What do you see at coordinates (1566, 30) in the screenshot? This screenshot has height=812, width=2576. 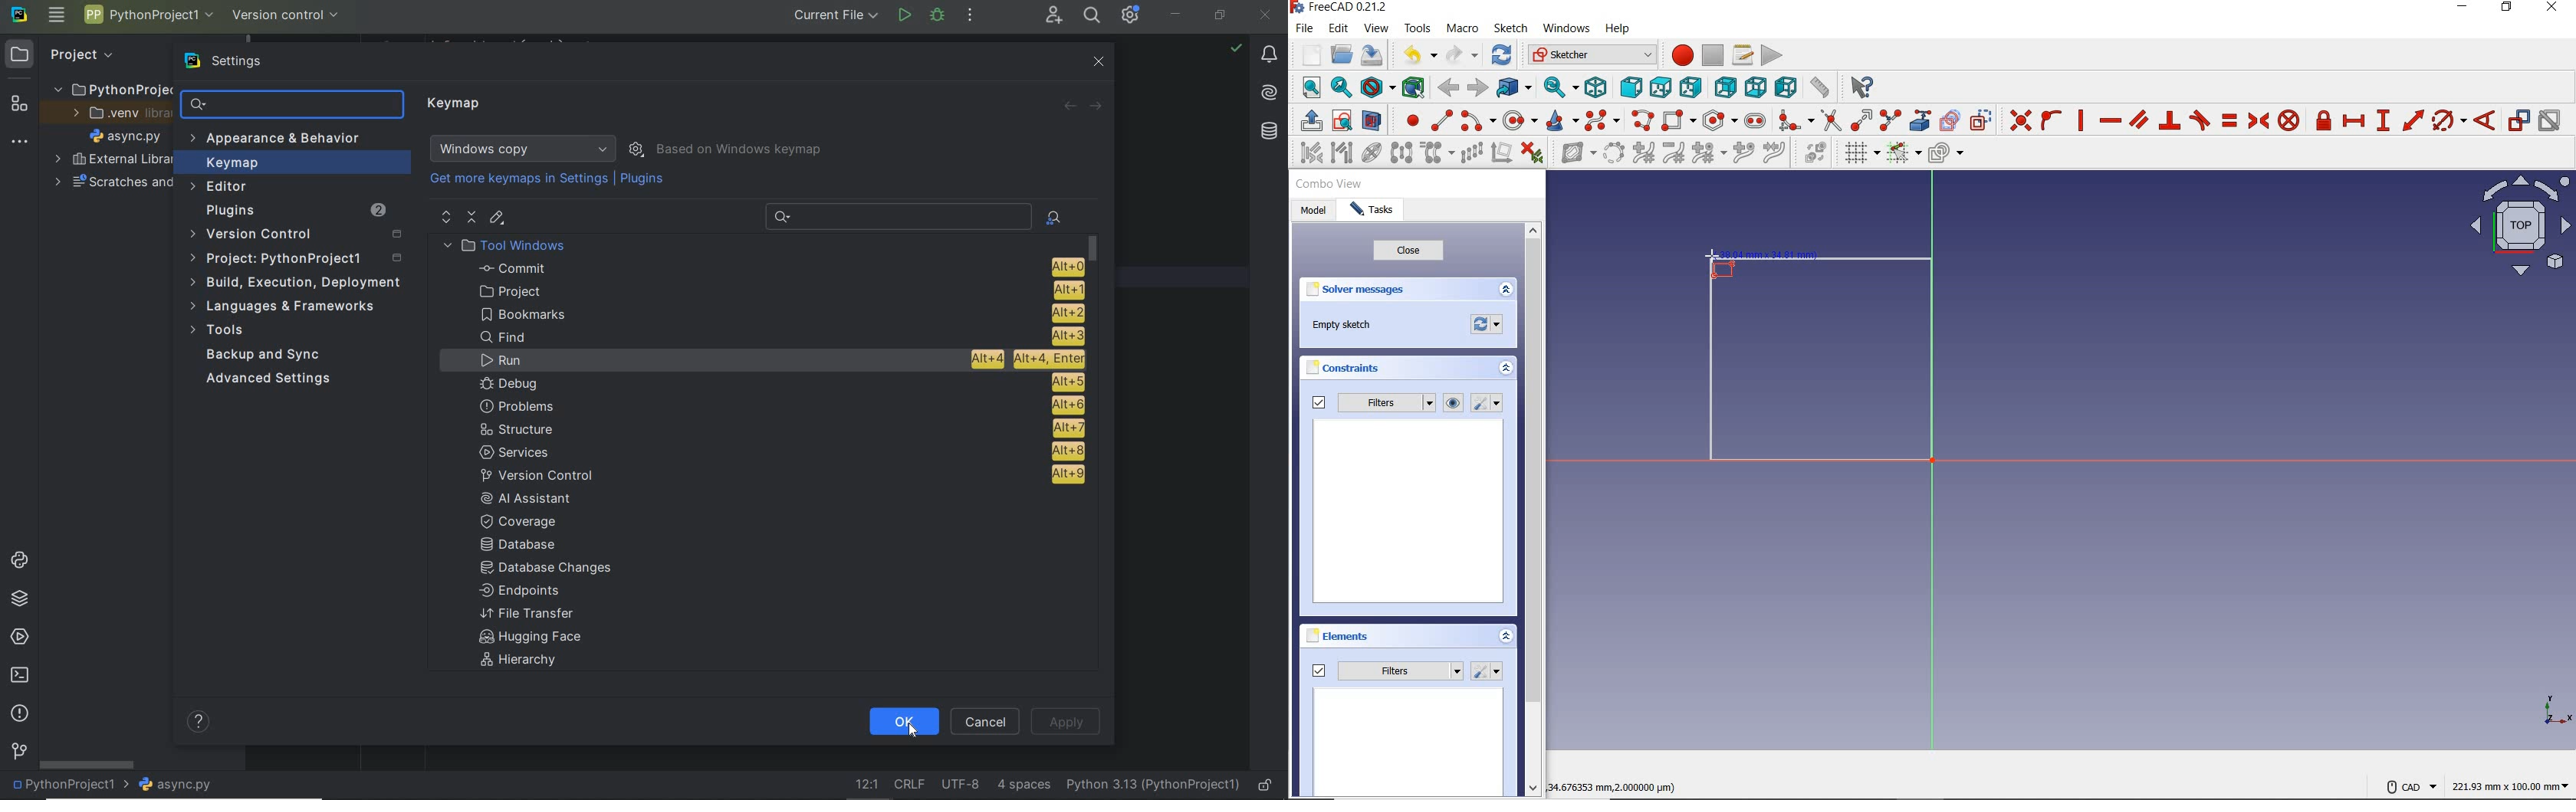 I see `windows` at bounding box center [1566, 30].